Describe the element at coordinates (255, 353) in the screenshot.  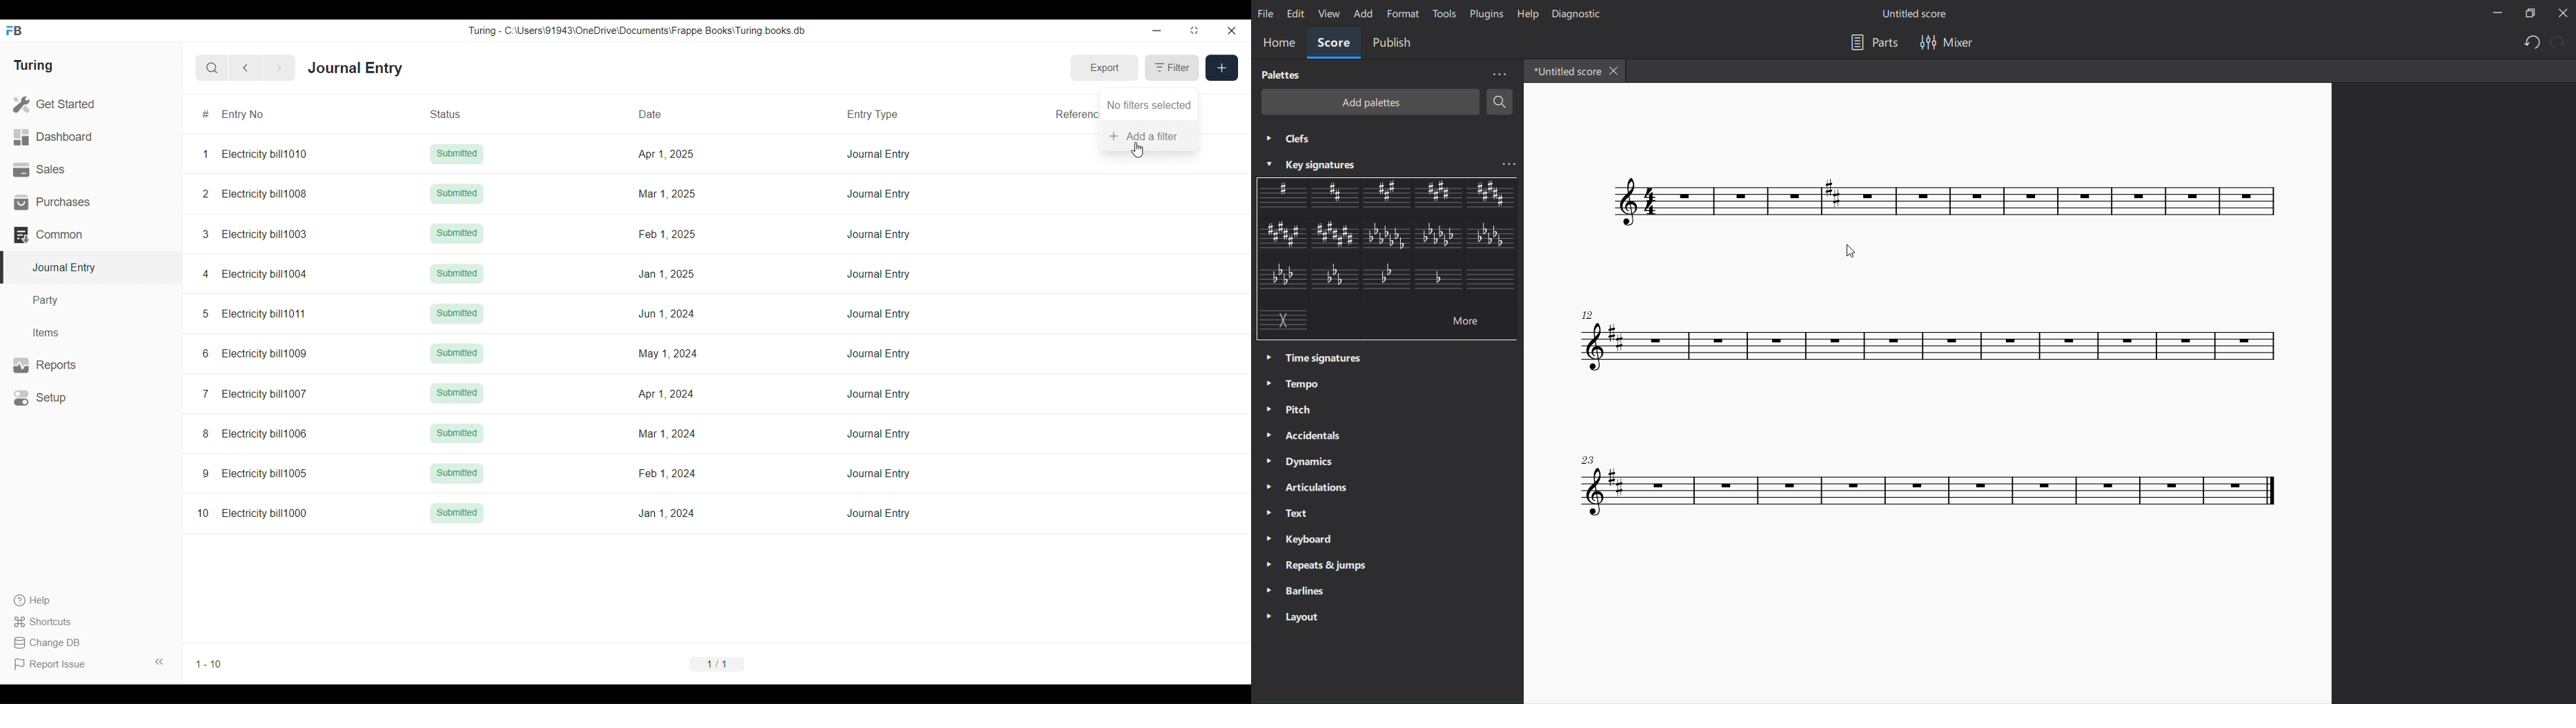
I see `6 Electricity bill1009` at that location.